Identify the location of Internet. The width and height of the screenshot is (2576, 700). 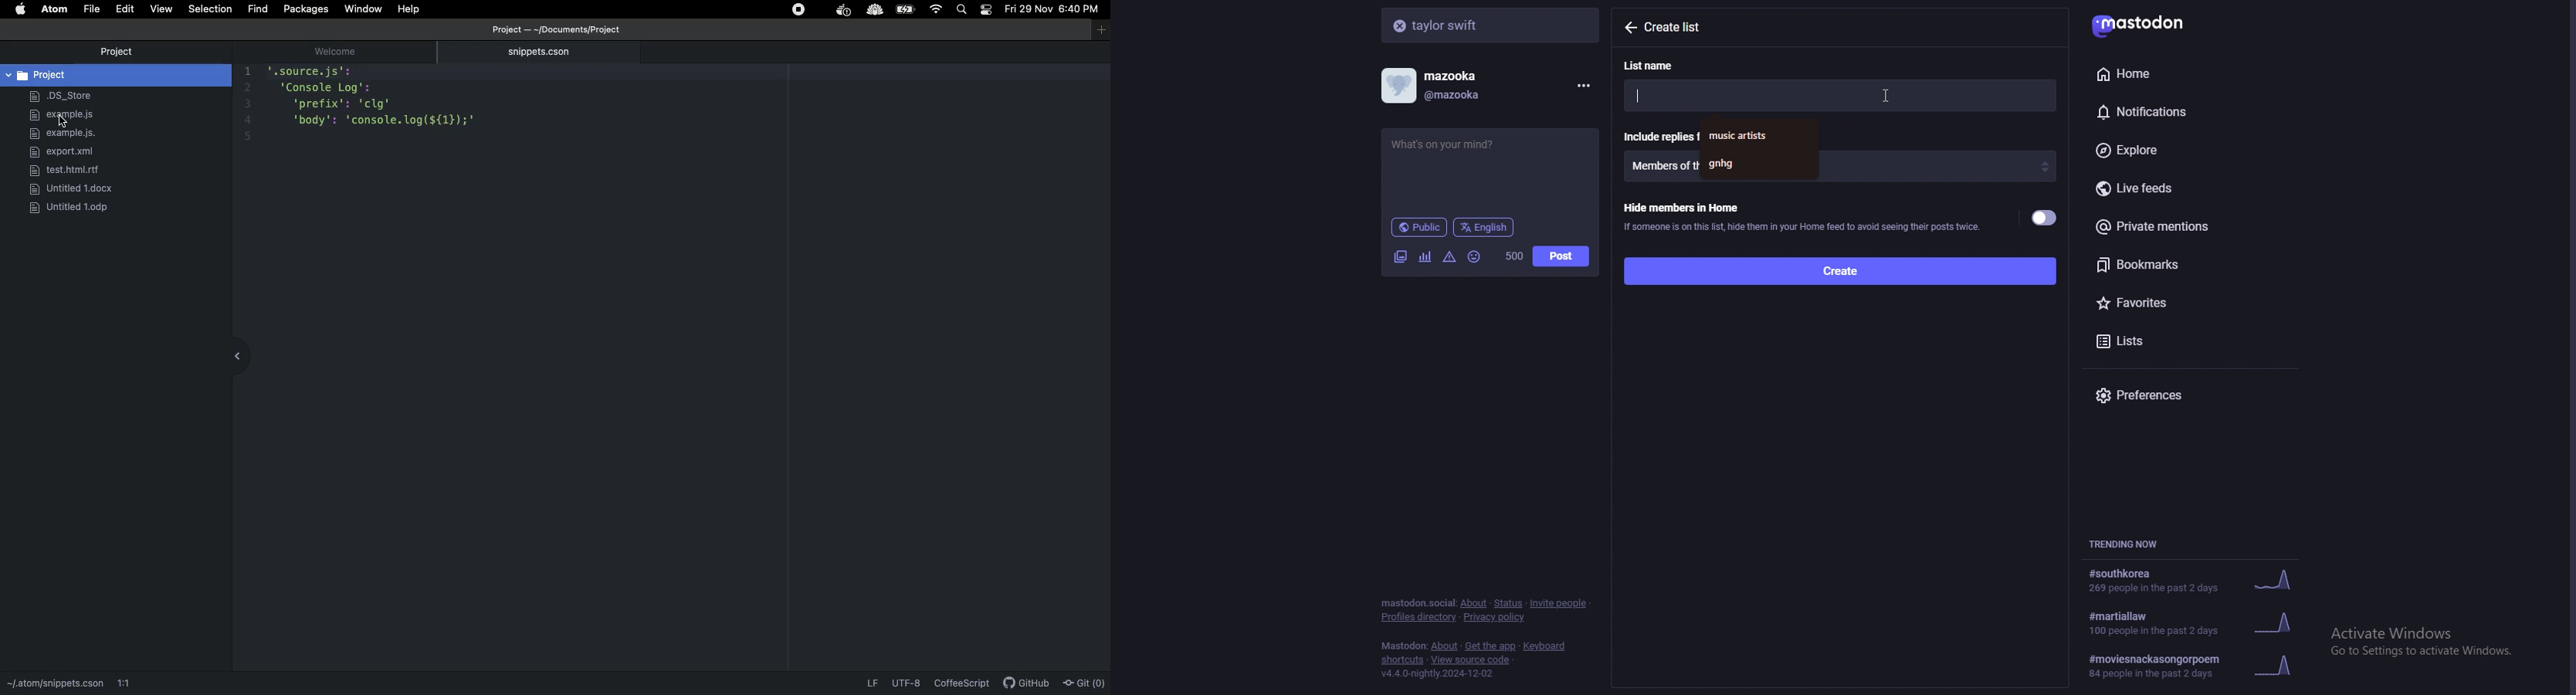
(936, 9).